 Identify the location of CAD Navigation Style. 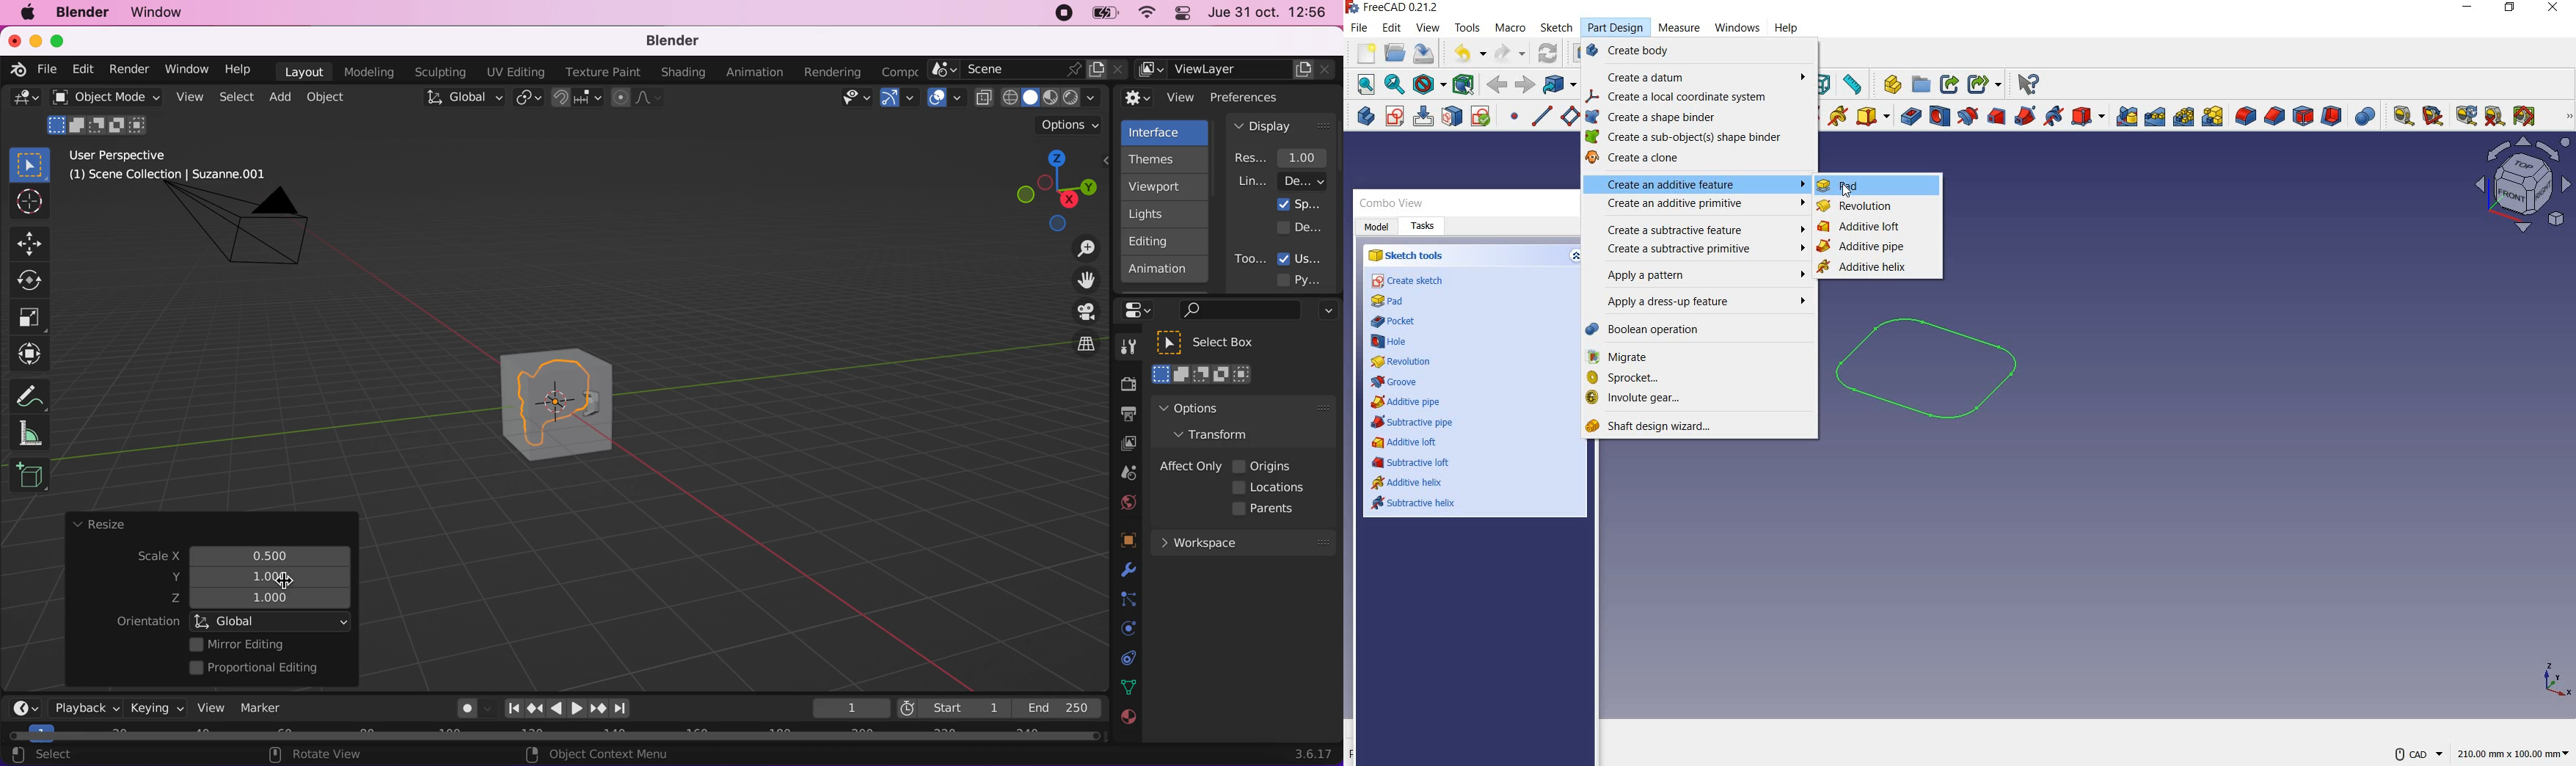
(2418, 751).